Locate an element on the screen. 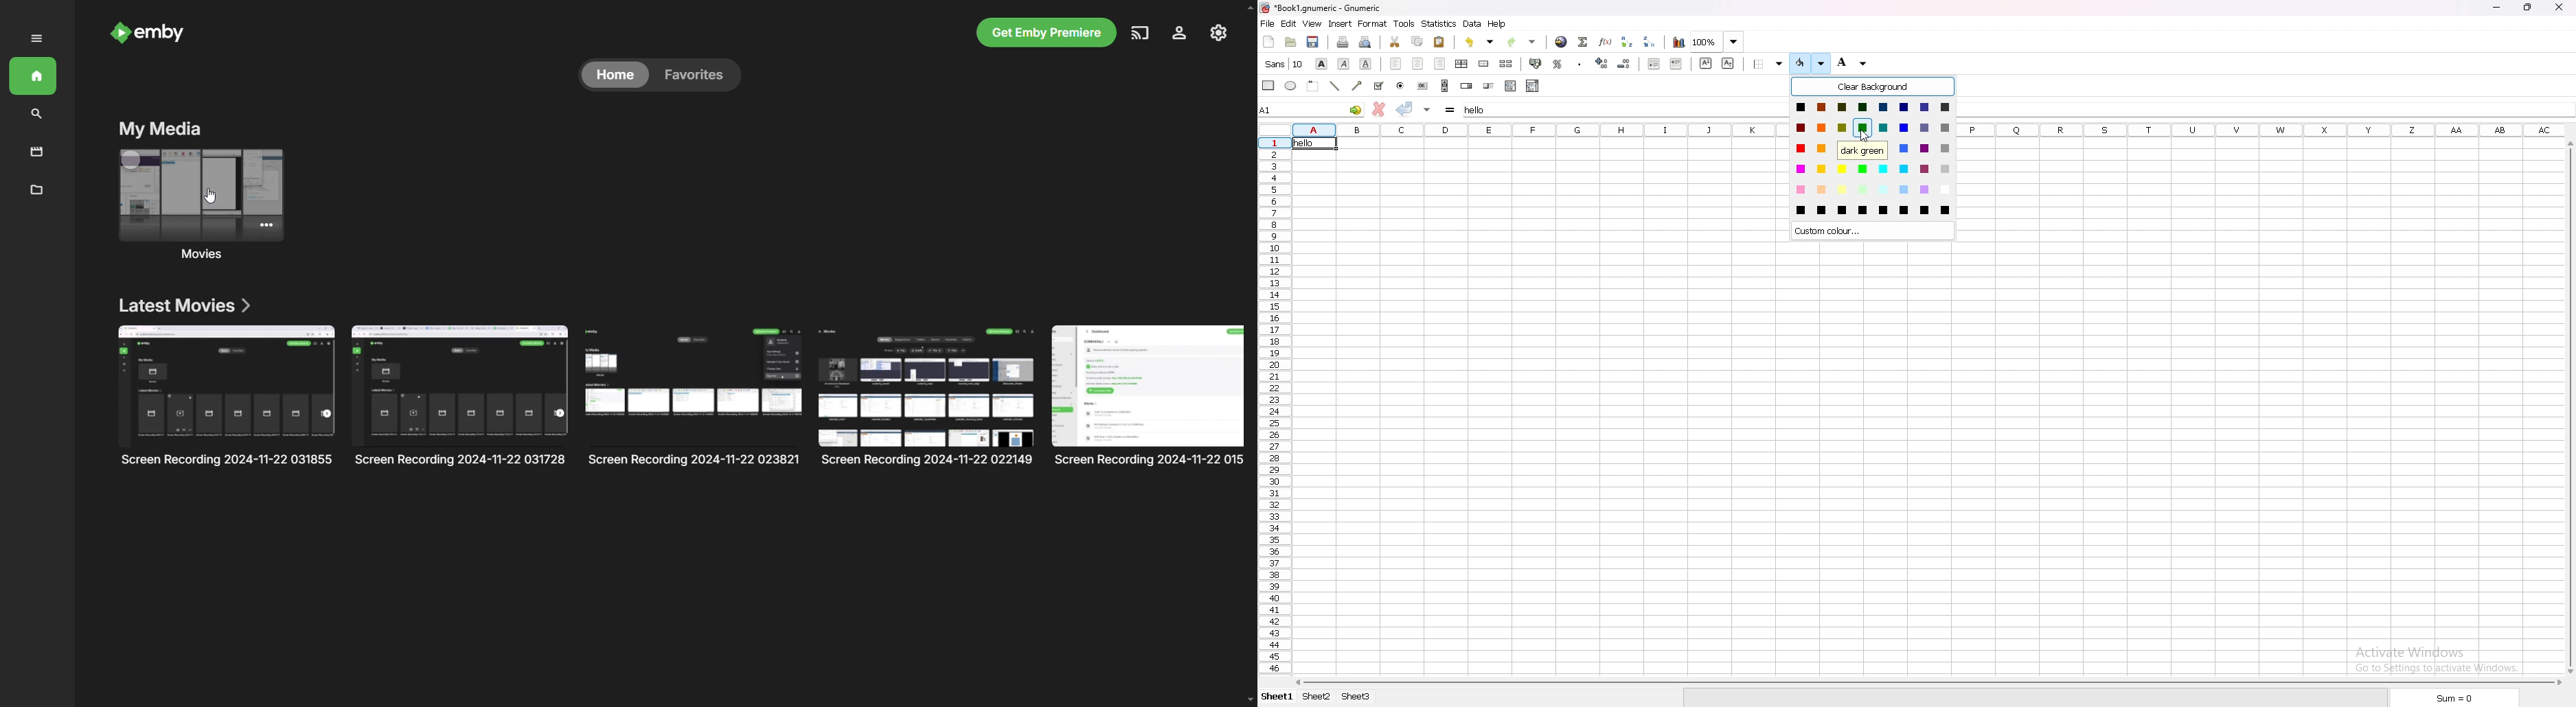 Image resolution: width=2576 pixels, height=728 pixels. cursor description is located at coordinates (1862, 150).